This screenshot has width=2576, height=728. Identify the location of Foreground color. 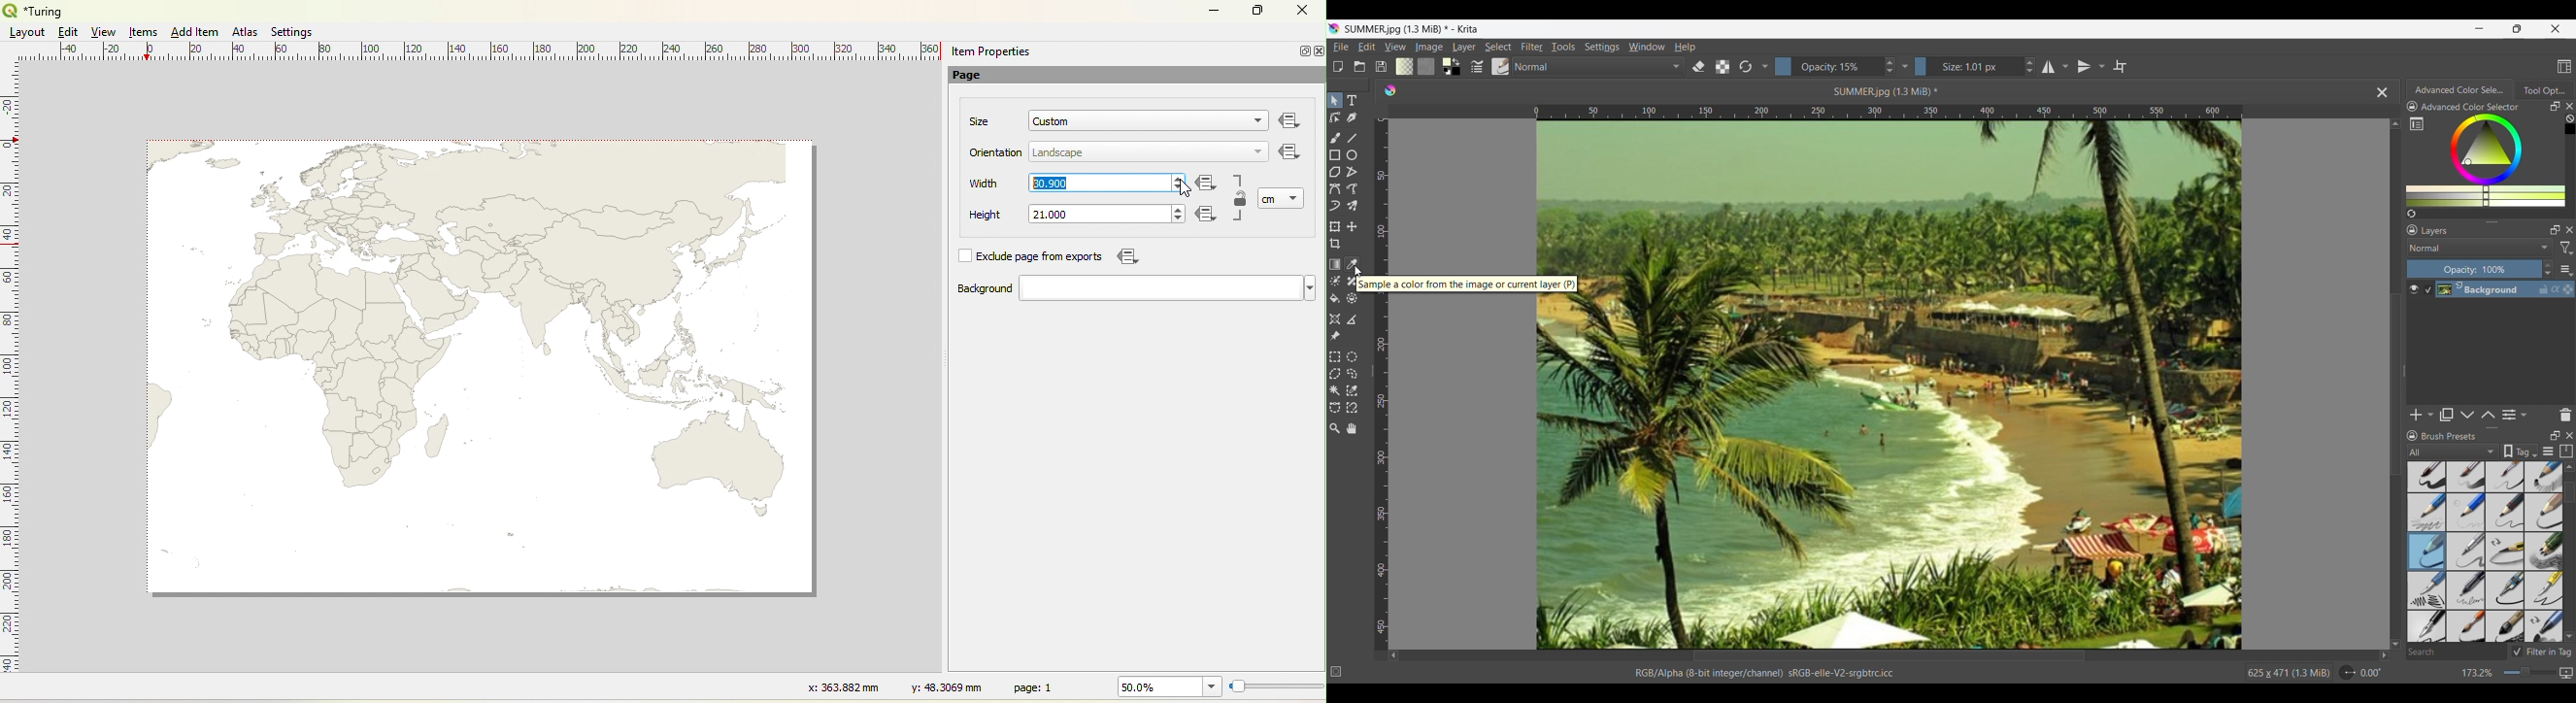
(1442, 61).